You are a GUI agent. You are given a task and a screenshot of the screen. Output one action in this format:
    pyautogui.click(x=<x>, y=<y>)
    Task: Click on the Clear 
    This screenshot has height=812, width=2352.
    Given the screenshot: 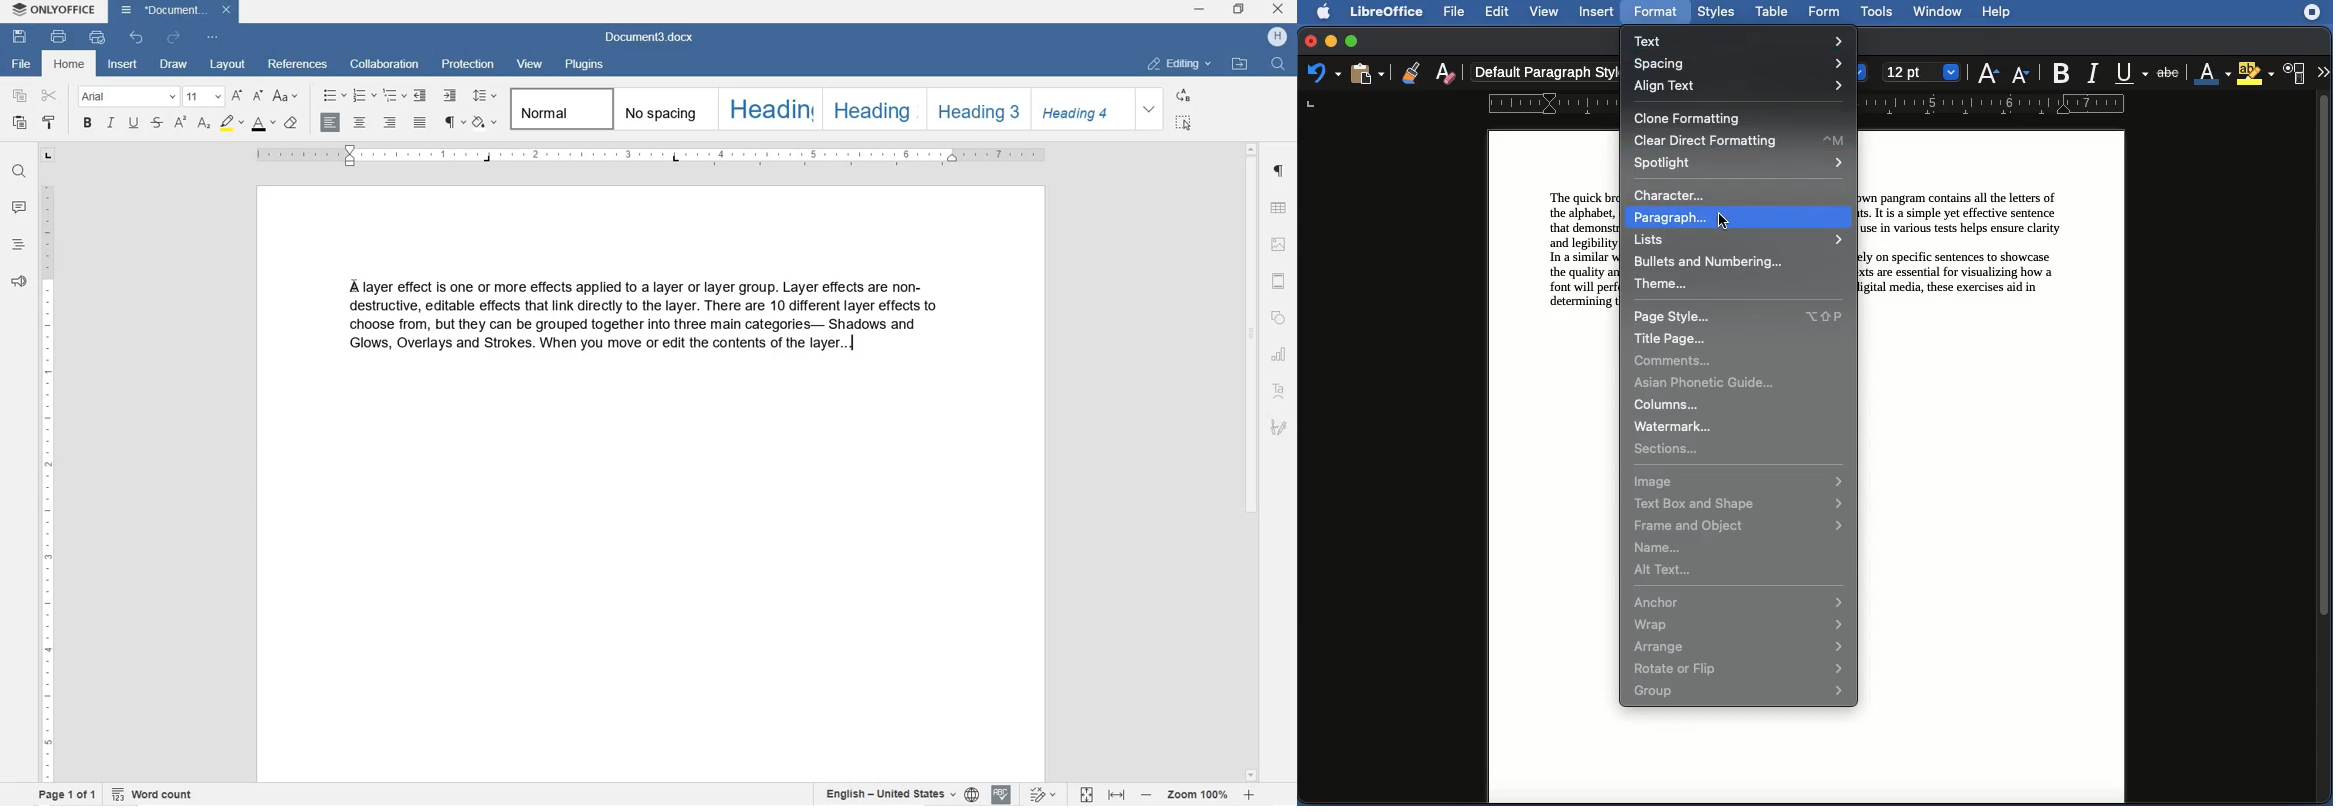 What is the action you would take?
    pyautogui.click(x=1446, y=72)
    